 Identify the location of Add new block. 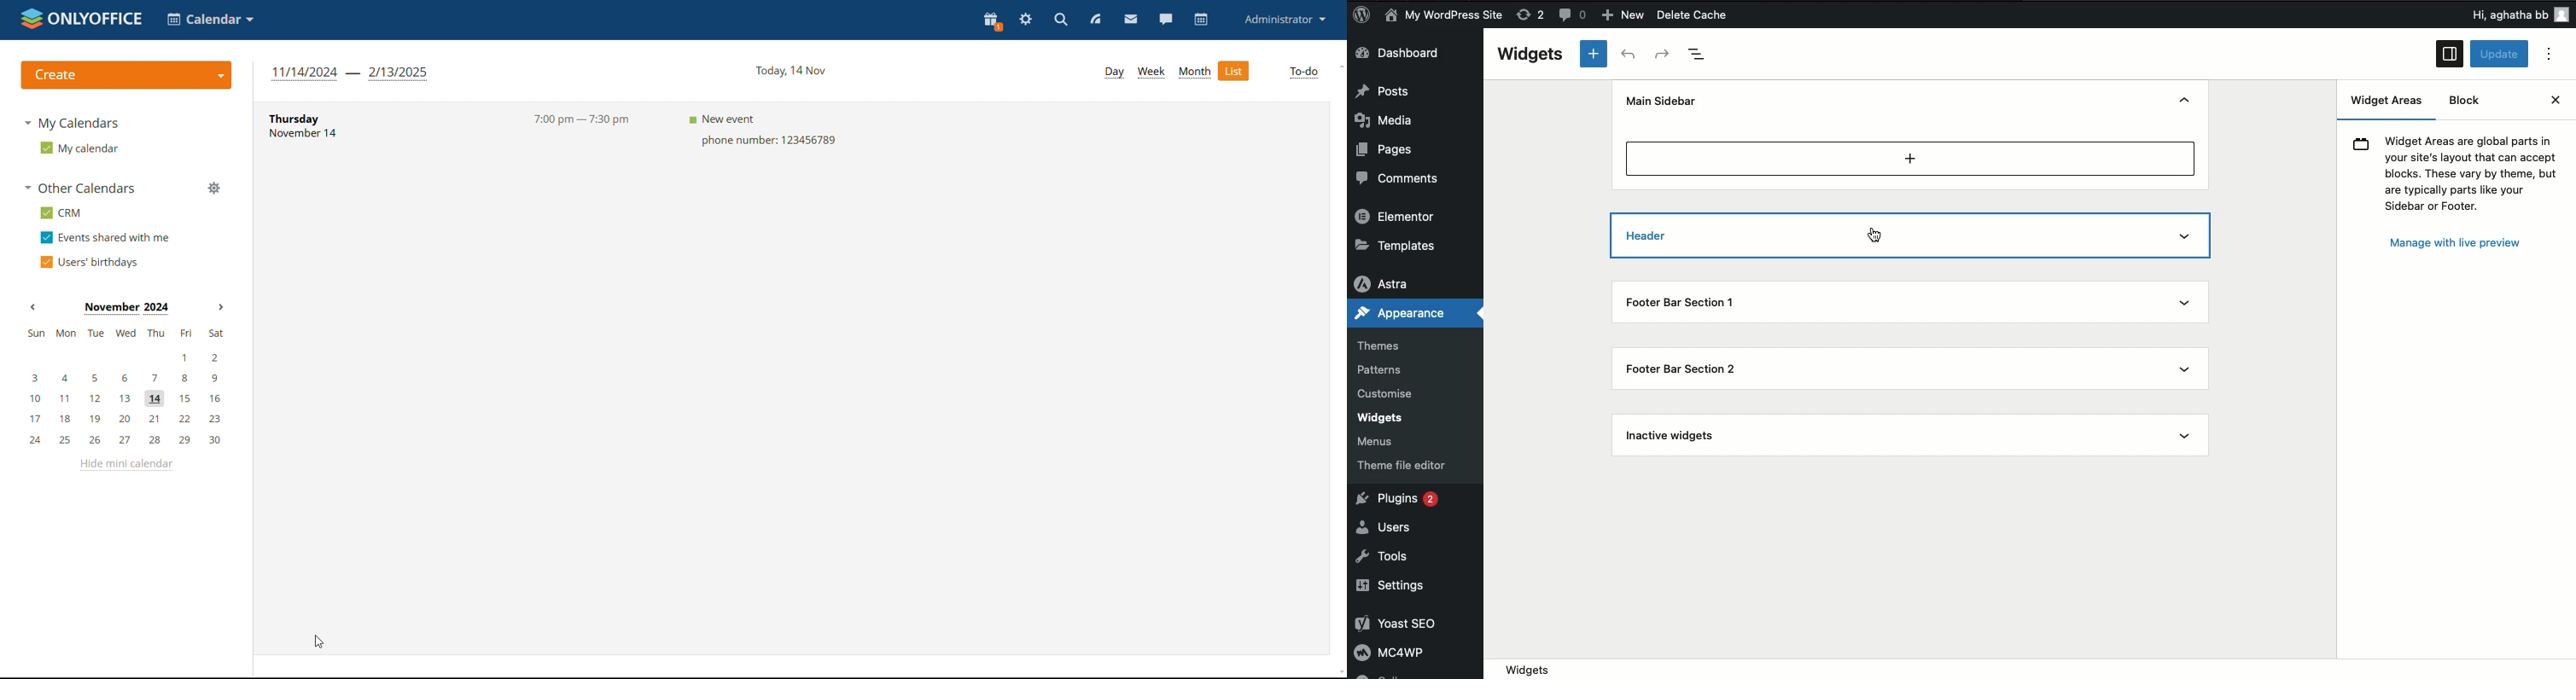
(1593, 55).